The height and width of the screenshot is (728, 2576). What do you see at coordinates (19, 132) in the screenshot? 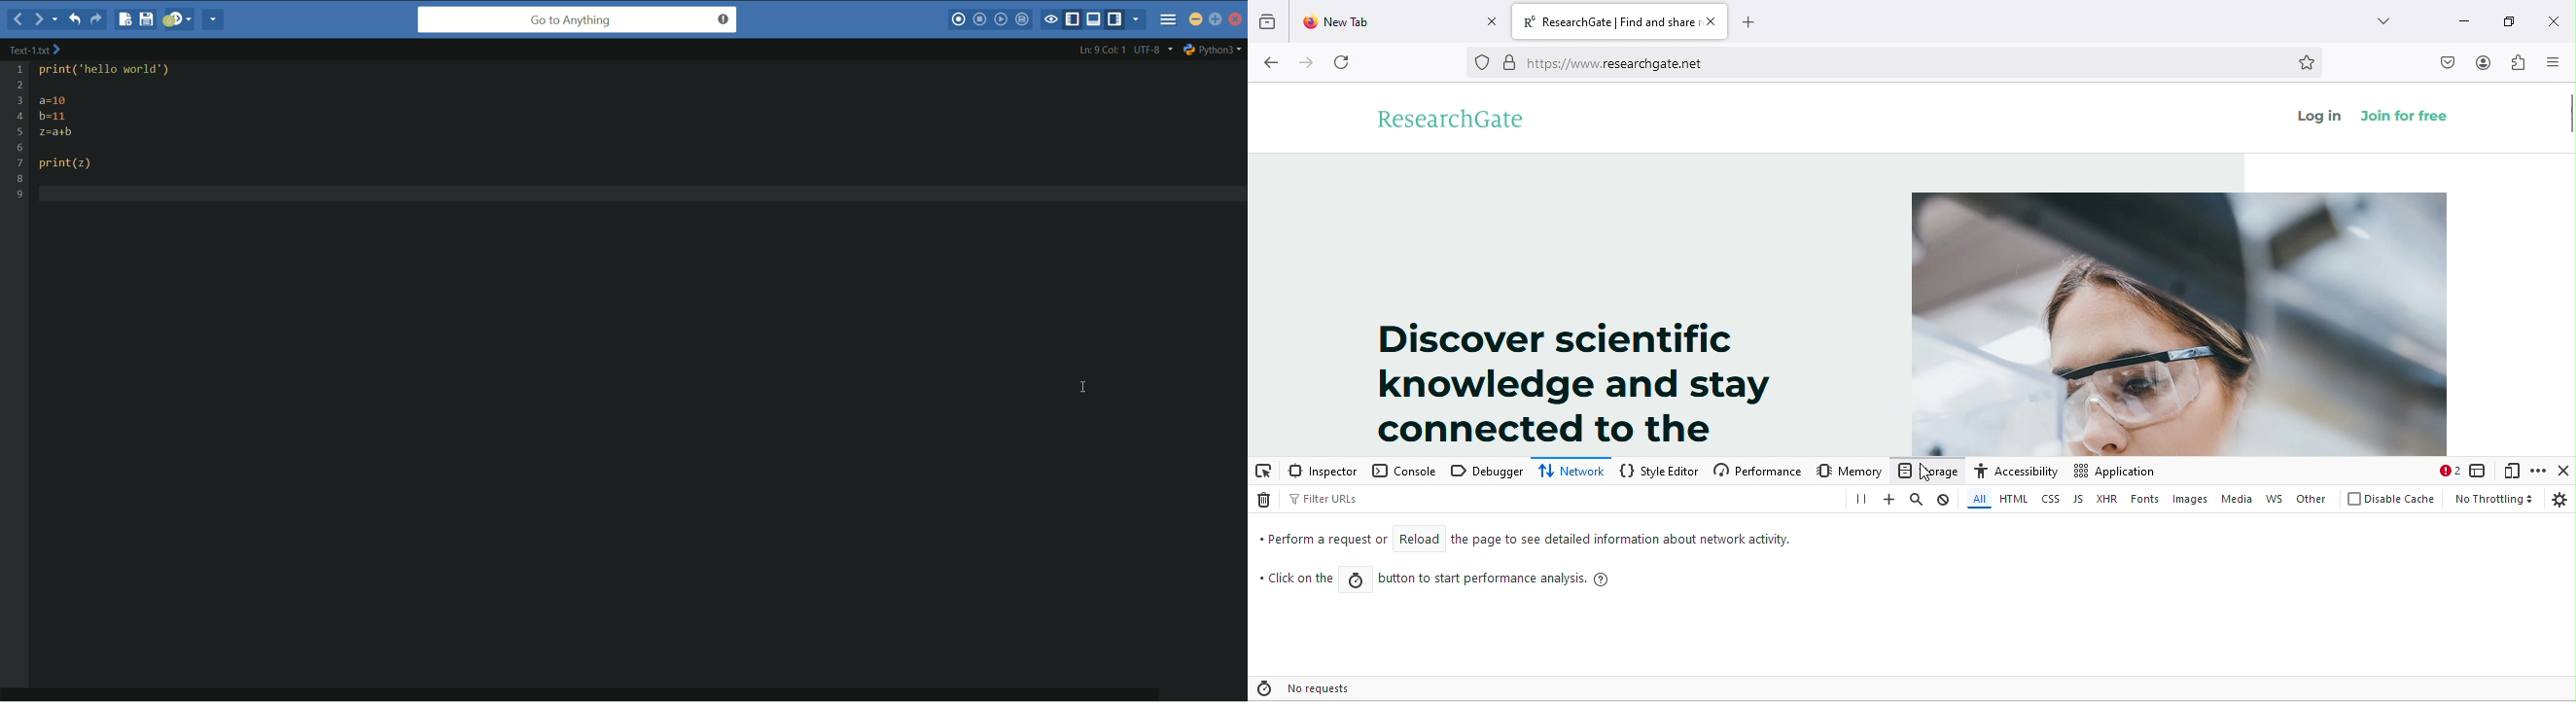
I see `line numbers` at bounding box center [19, 132].